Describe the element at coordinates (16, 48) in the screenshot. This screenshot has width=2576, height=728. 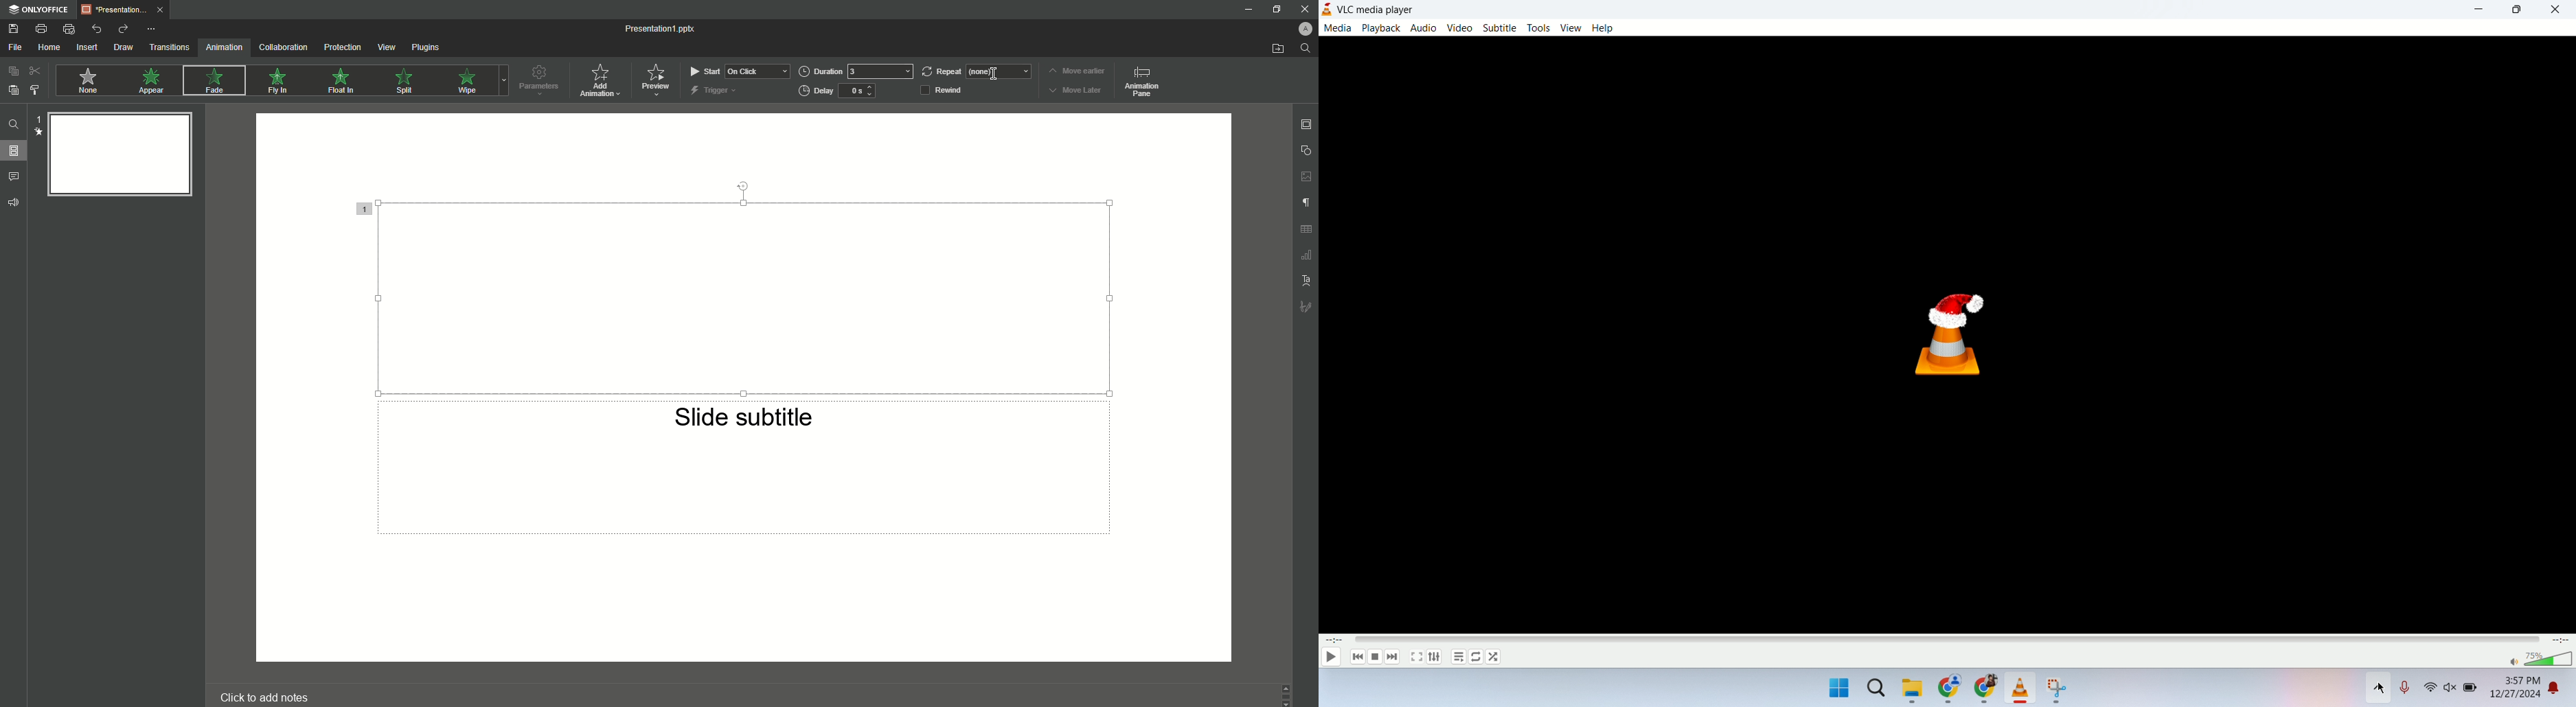
I see `File` at that location.